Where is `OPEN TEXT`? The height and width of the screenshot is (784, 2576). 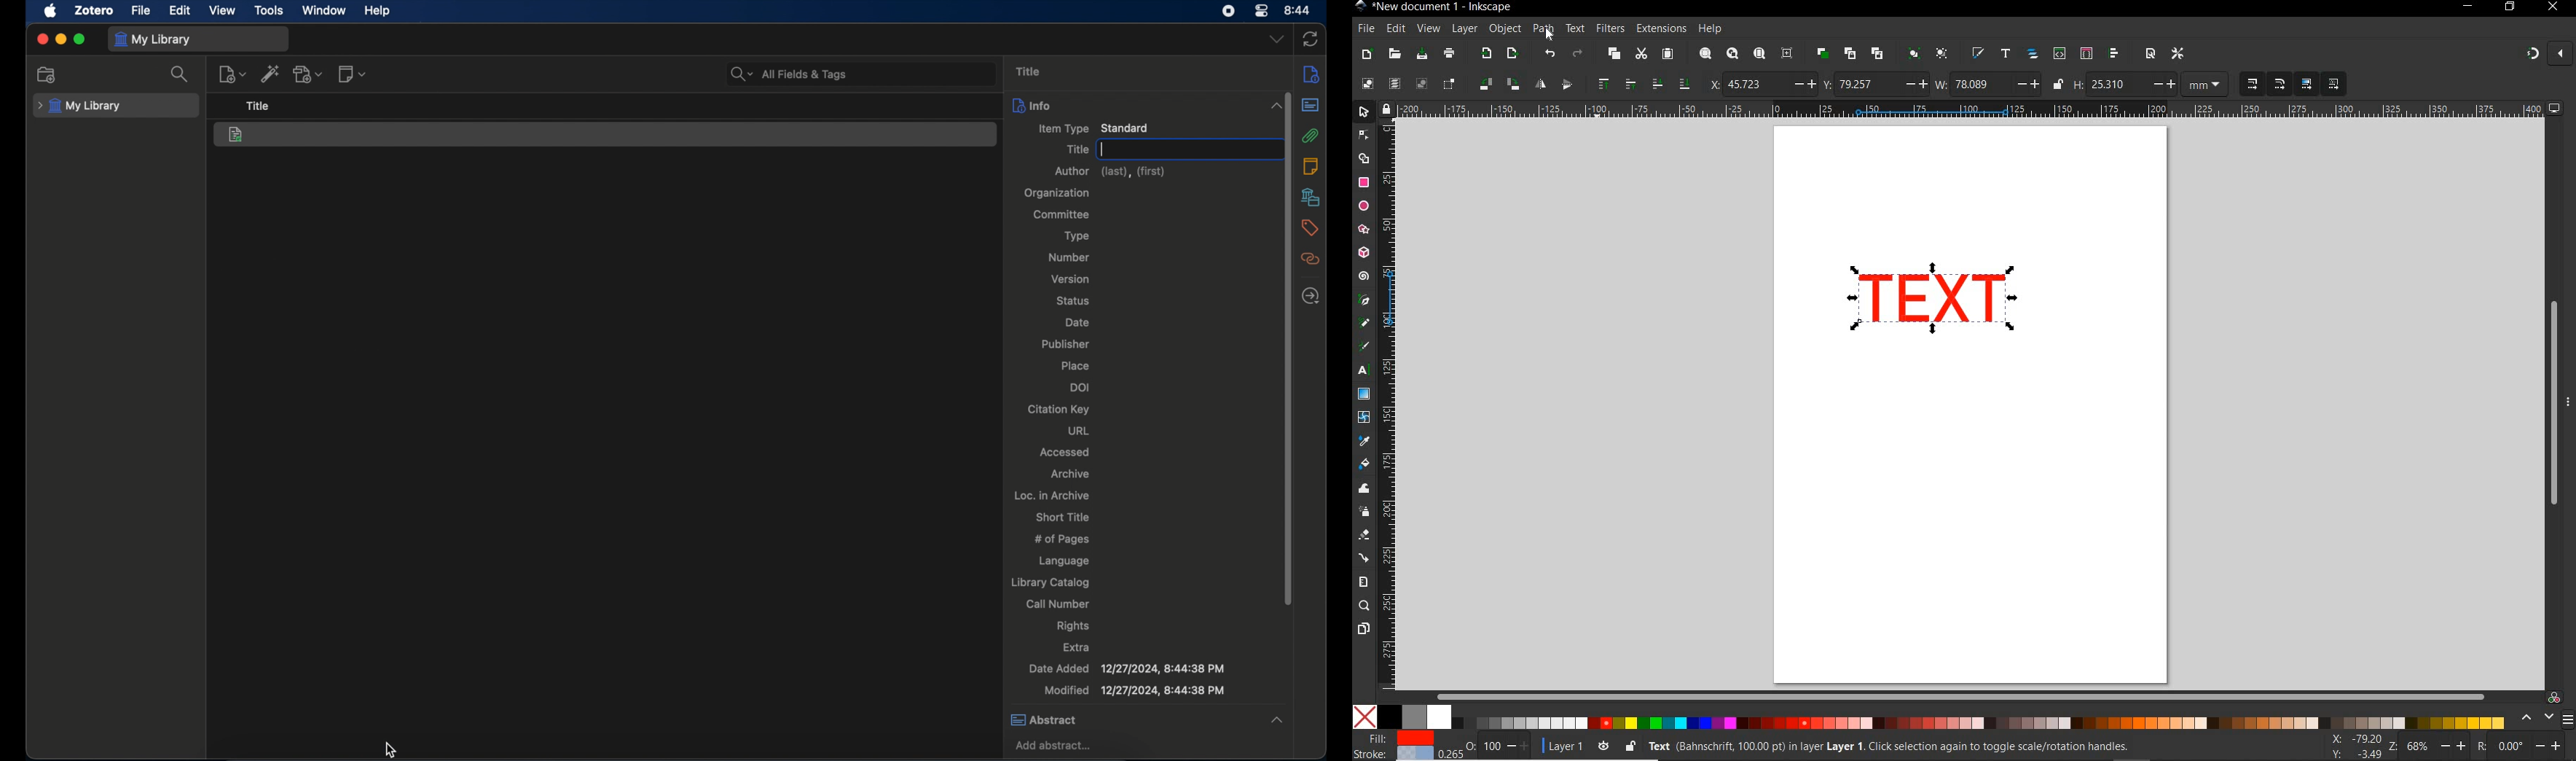 OPEN TEXT is located at coordinates (2004, 54).